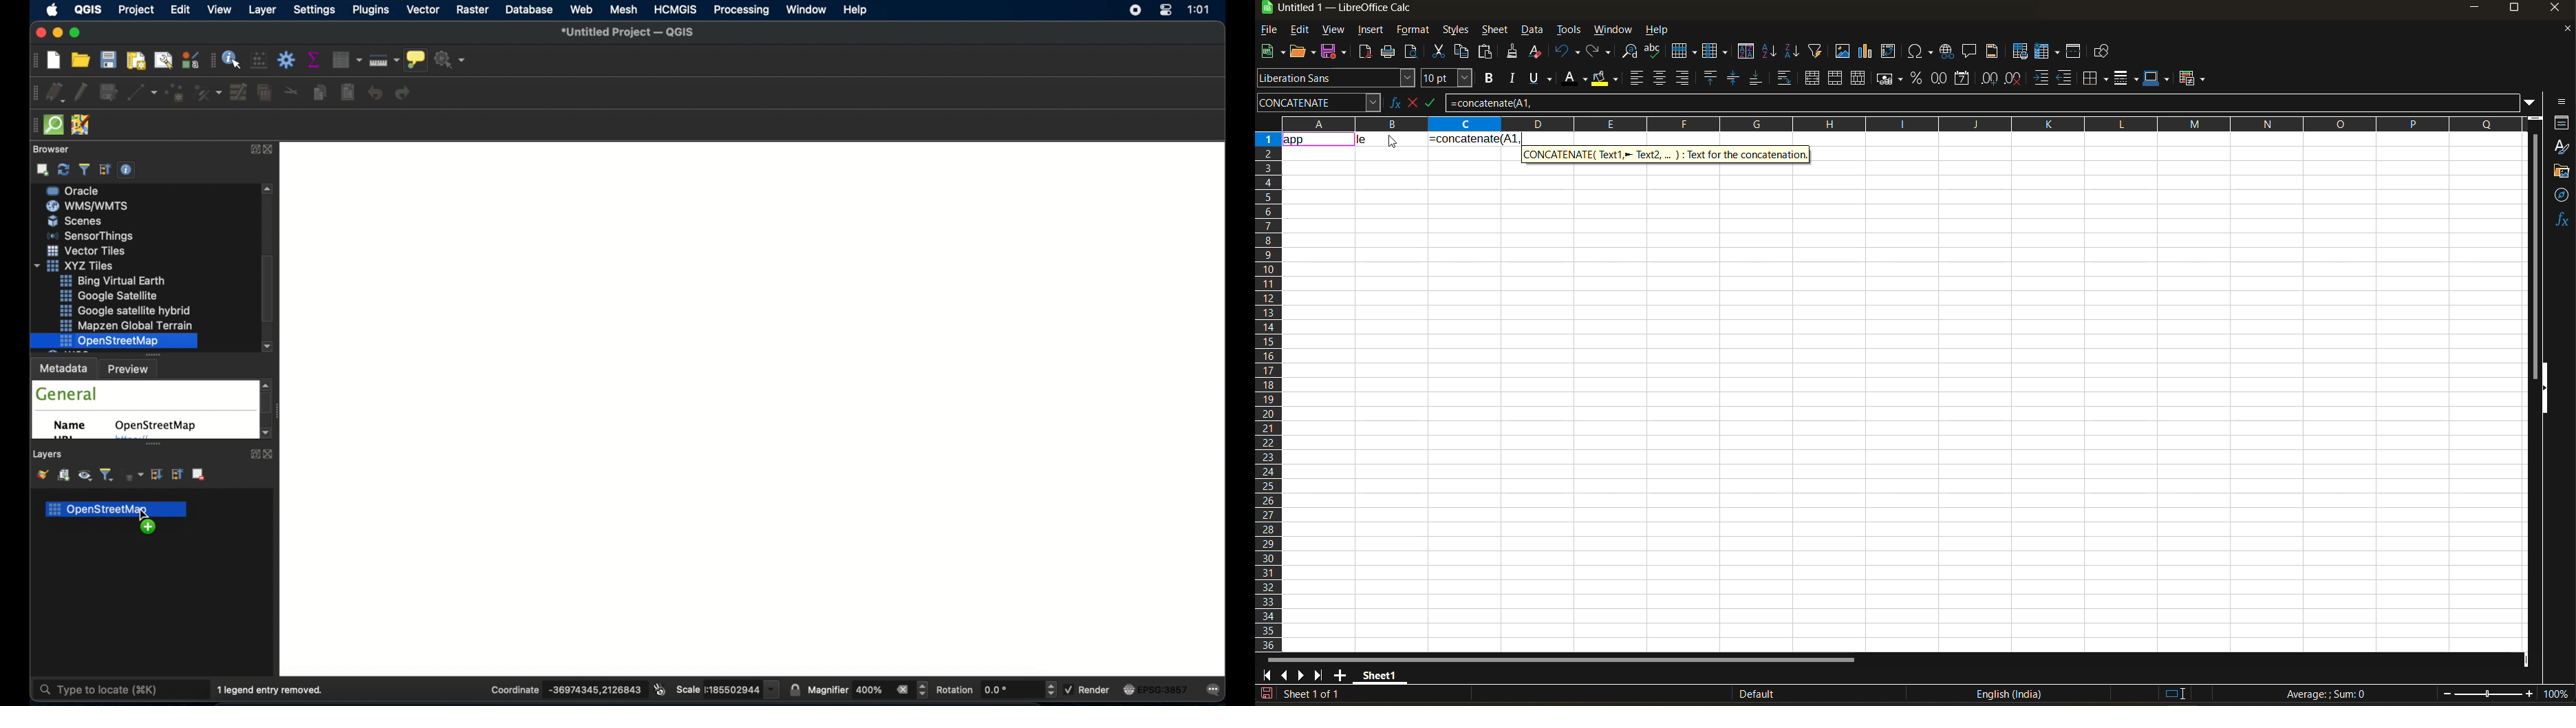  I want to click on bold, so click(1487, 78).